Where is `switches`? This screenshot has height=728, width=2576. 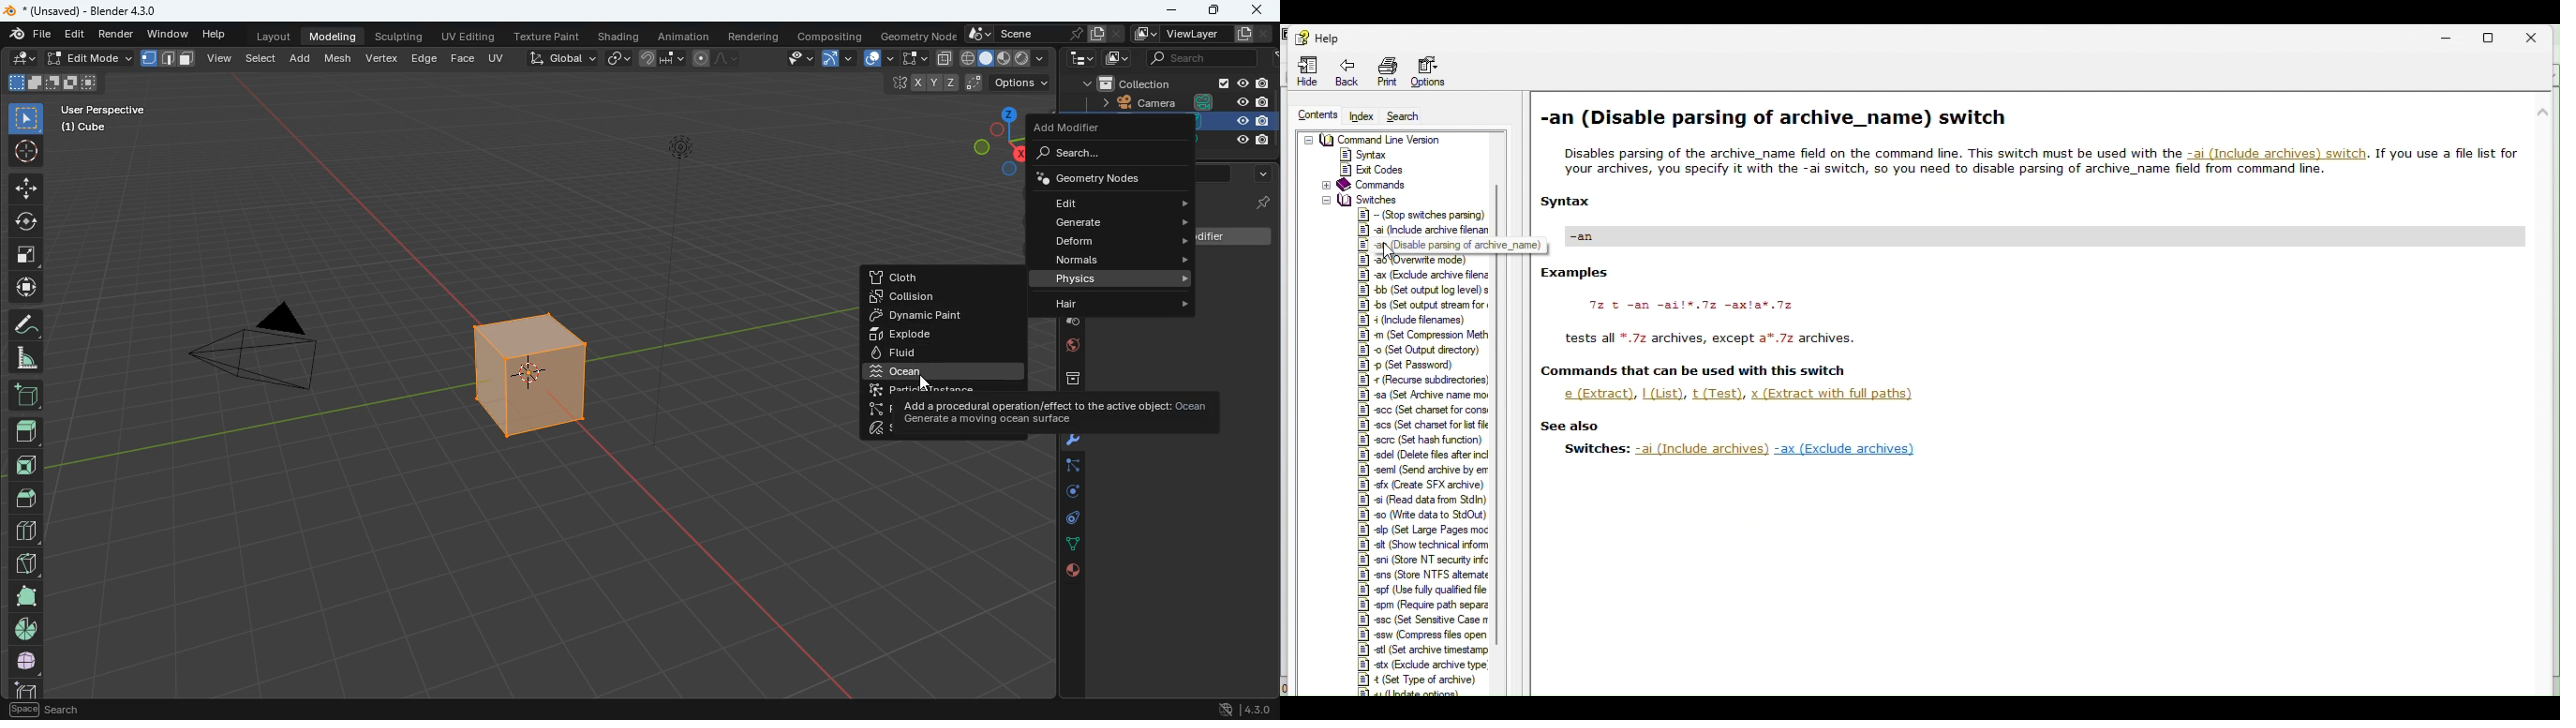 switches is located at coordinates (1358, 198).